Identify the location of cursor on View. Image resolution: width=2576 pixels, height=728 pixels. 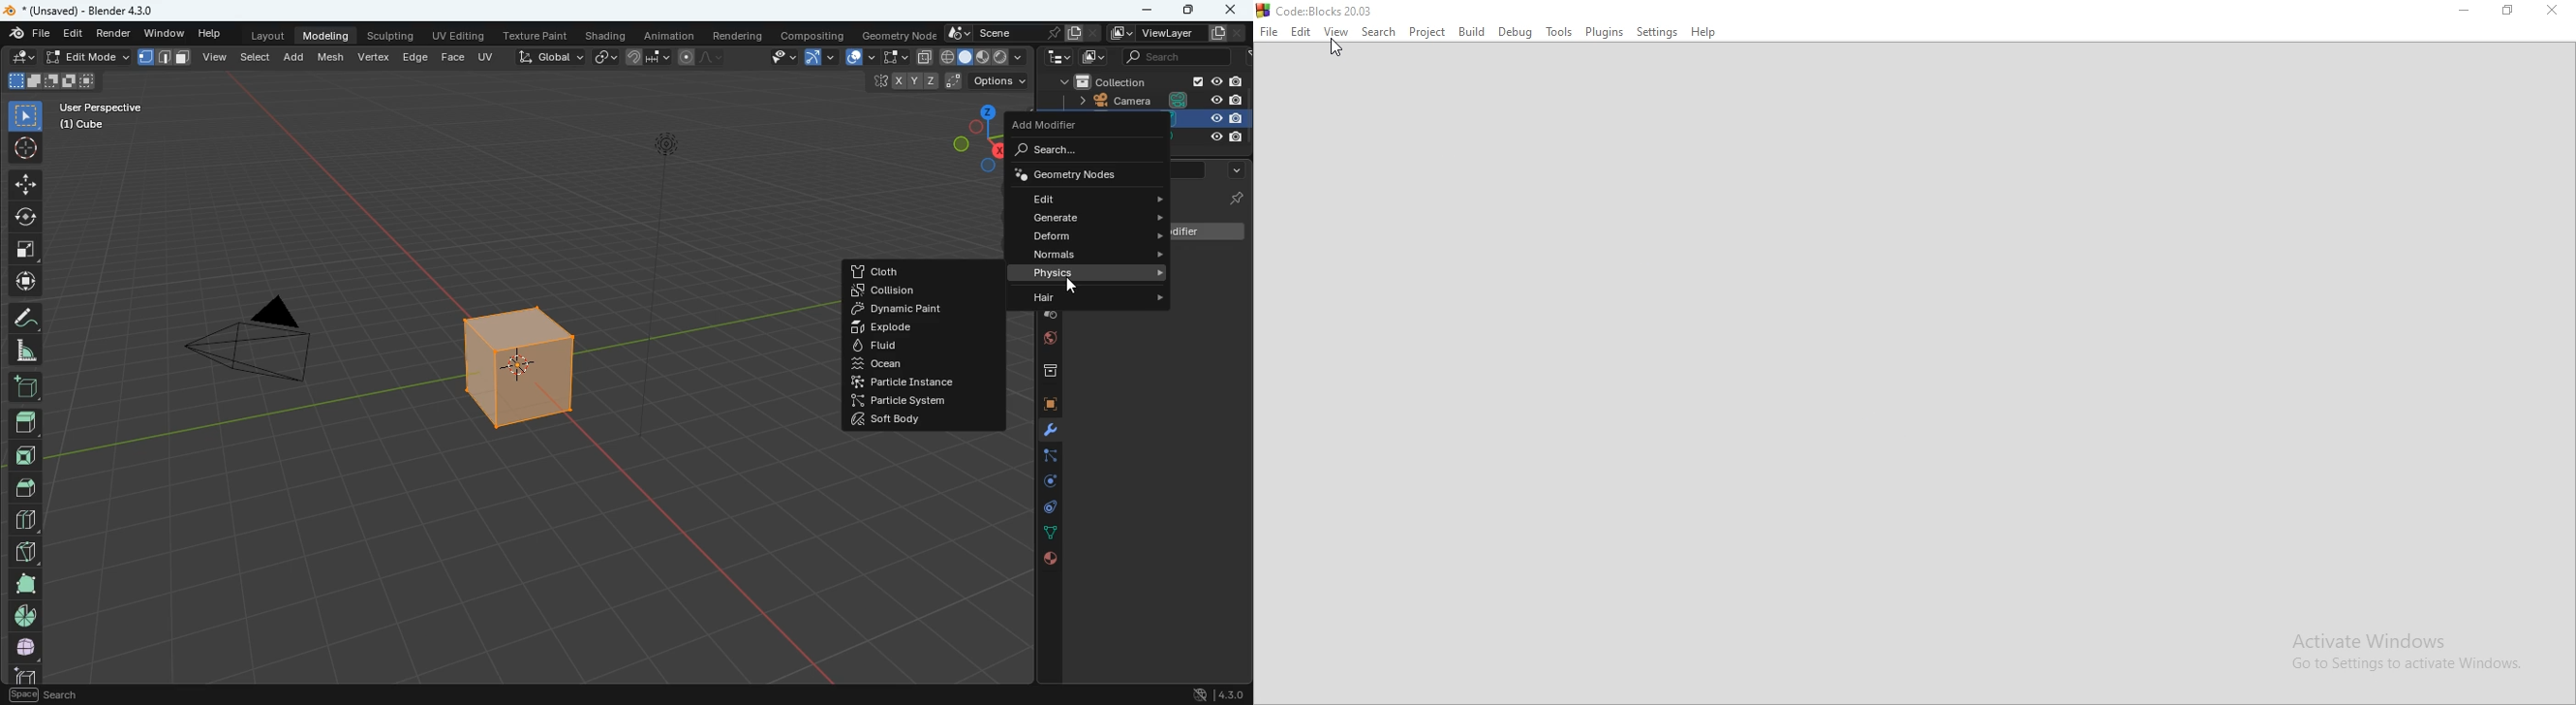
(1335, 48).